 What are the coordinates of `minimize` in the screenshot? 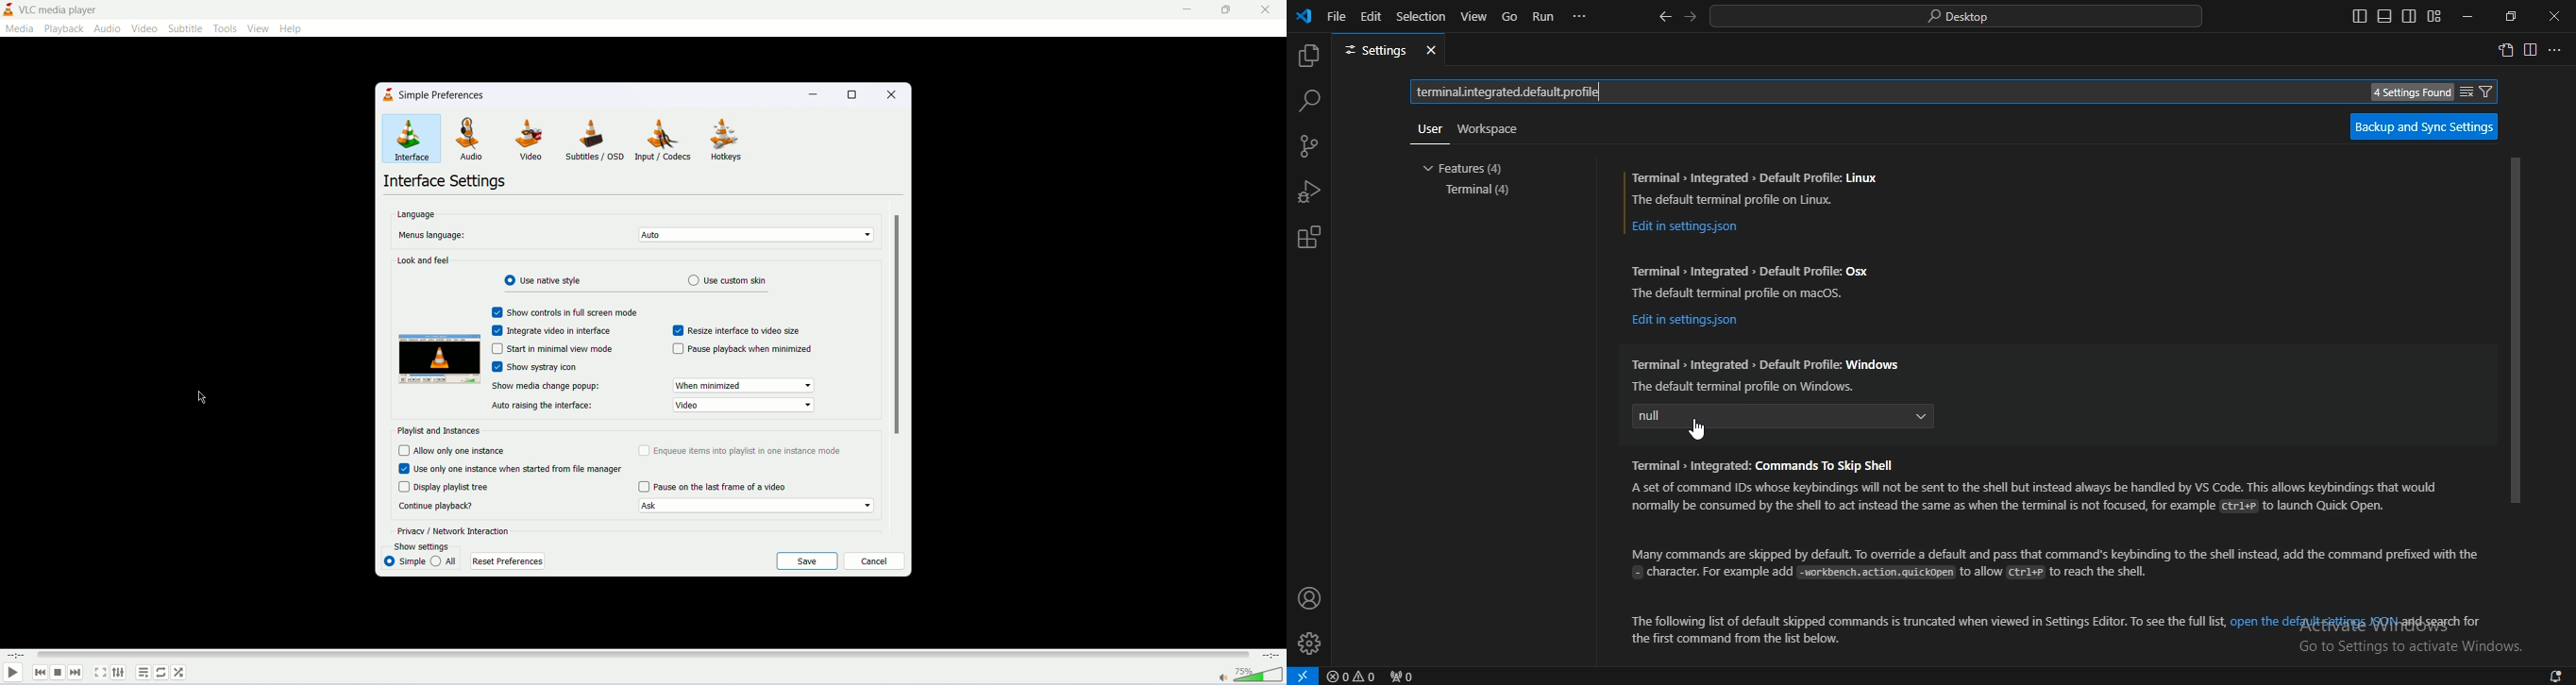 It's located at (2469, 15).